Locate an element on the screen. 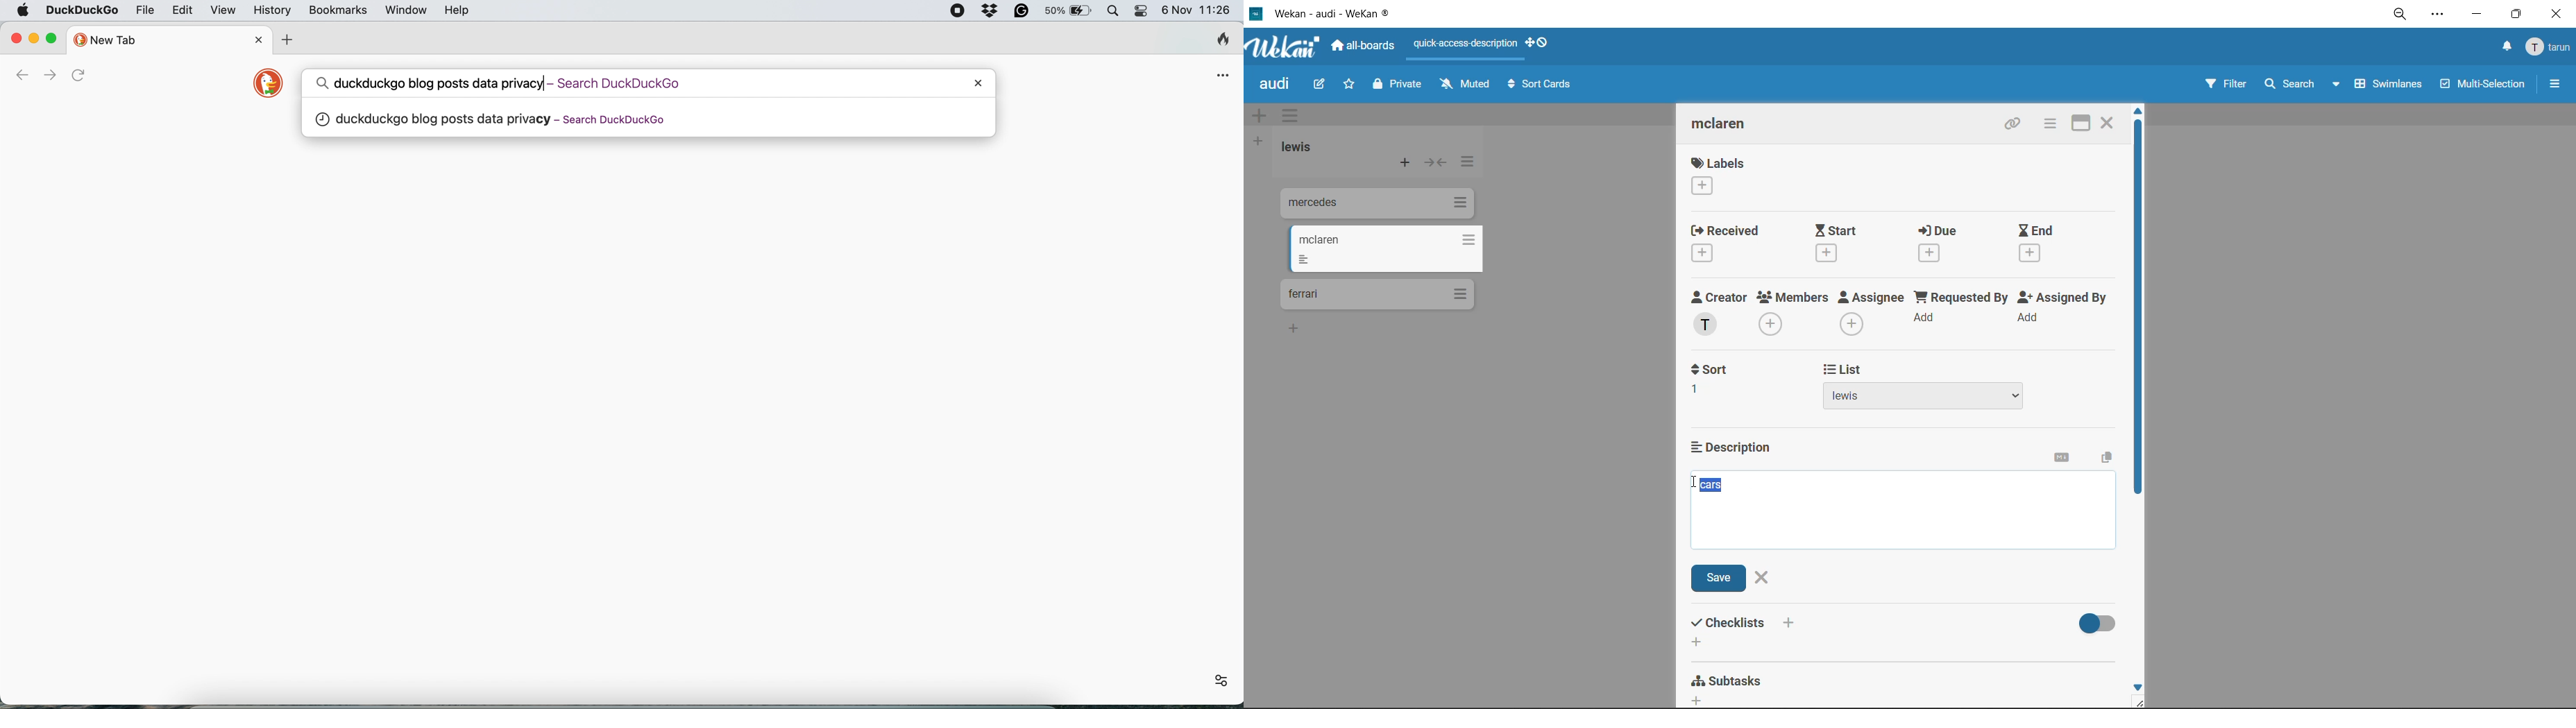 Image resolution: width=2576 pixels, height=728 pixels. minimize is located at coordinates (2475, 12).